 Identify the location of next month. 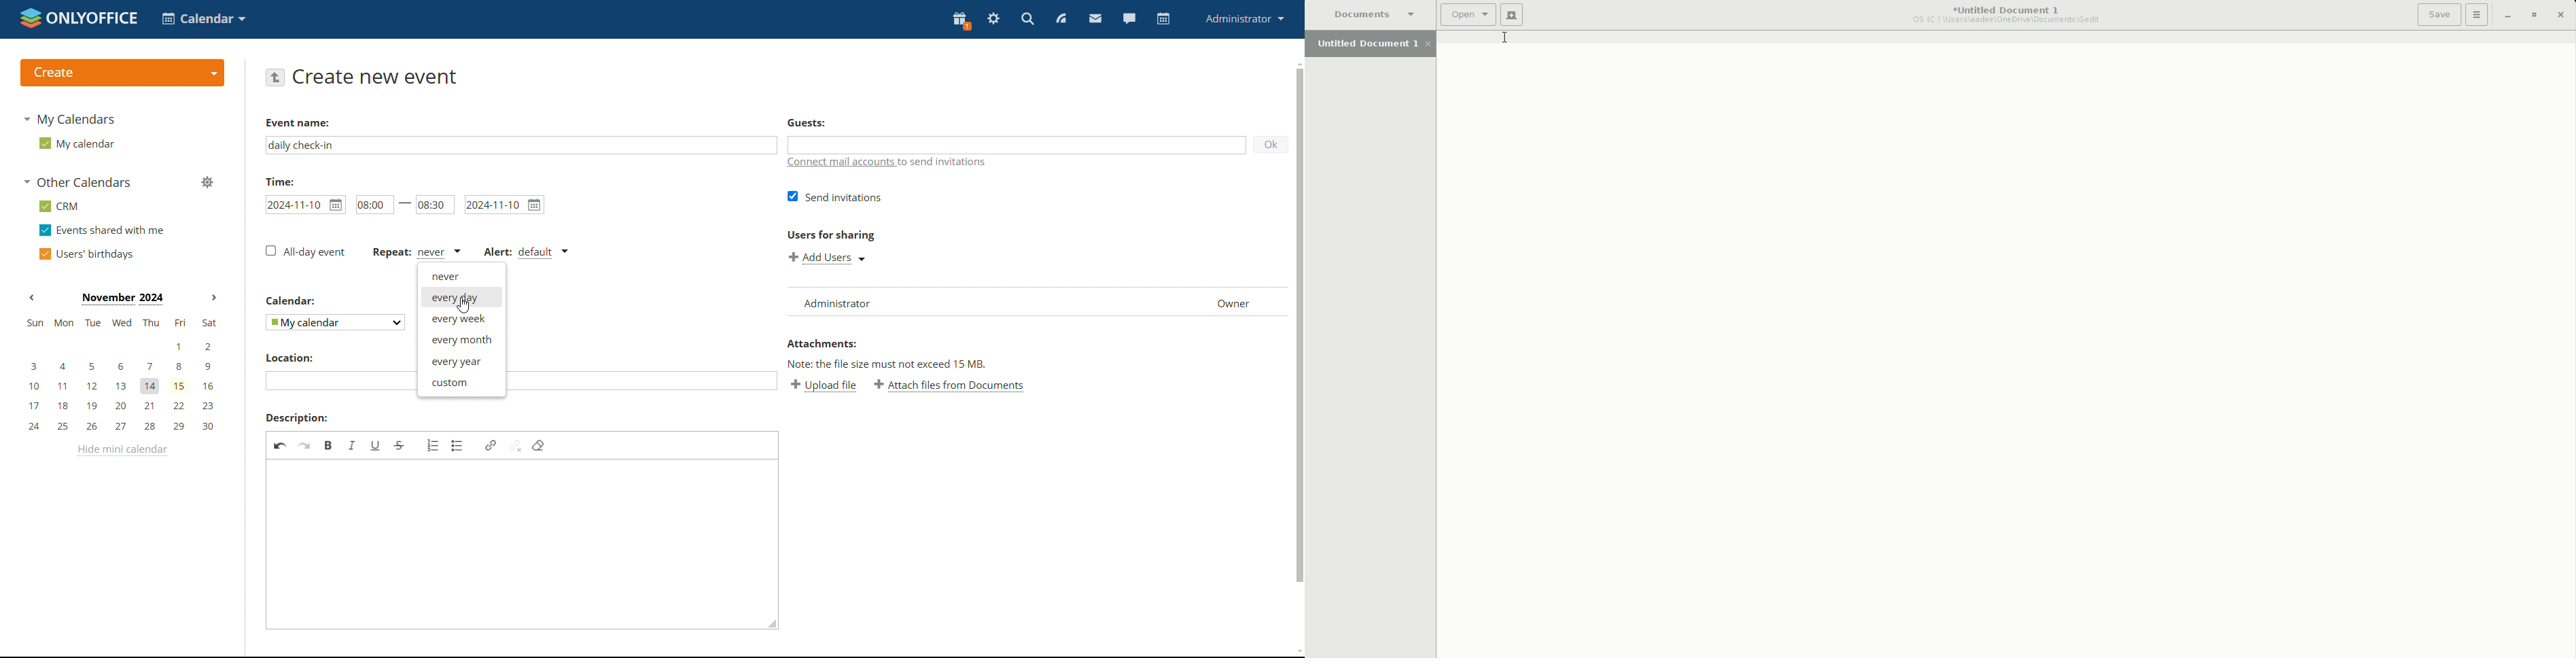
(213, 298).